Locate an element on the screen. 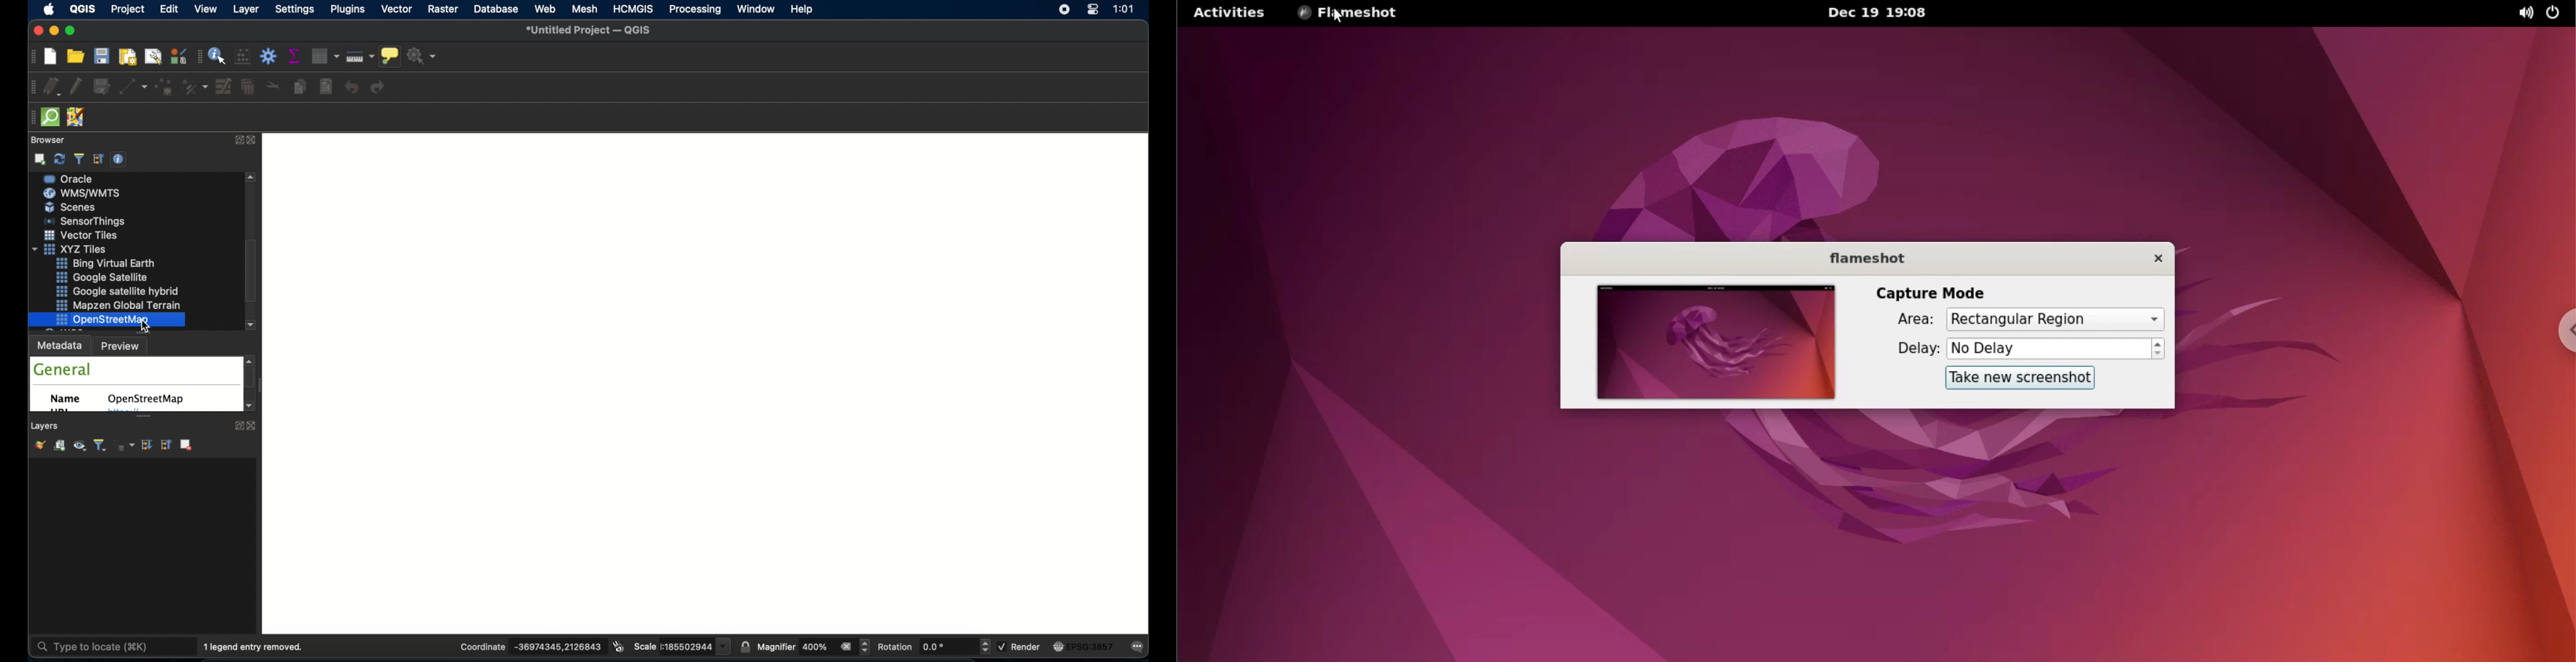 The image size is (2576, 672). postgre sql is located at coordinates (85, 178).